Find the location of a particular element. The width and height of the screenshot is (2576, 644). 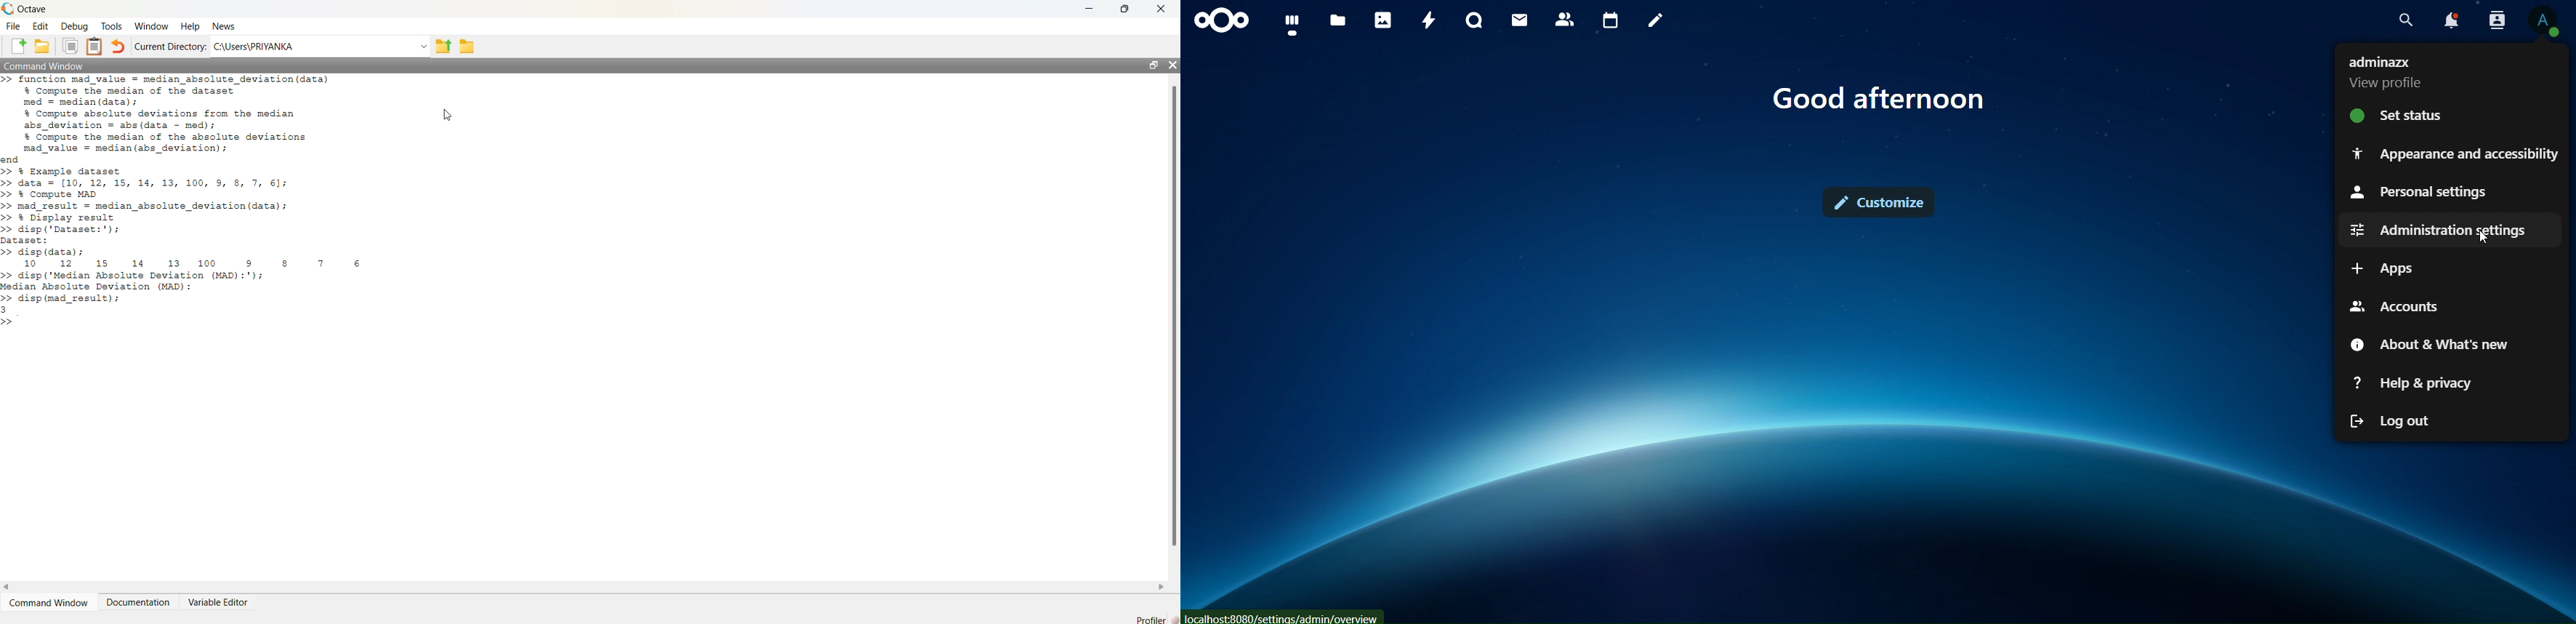

Command Window is located at coordinates (50, 602).